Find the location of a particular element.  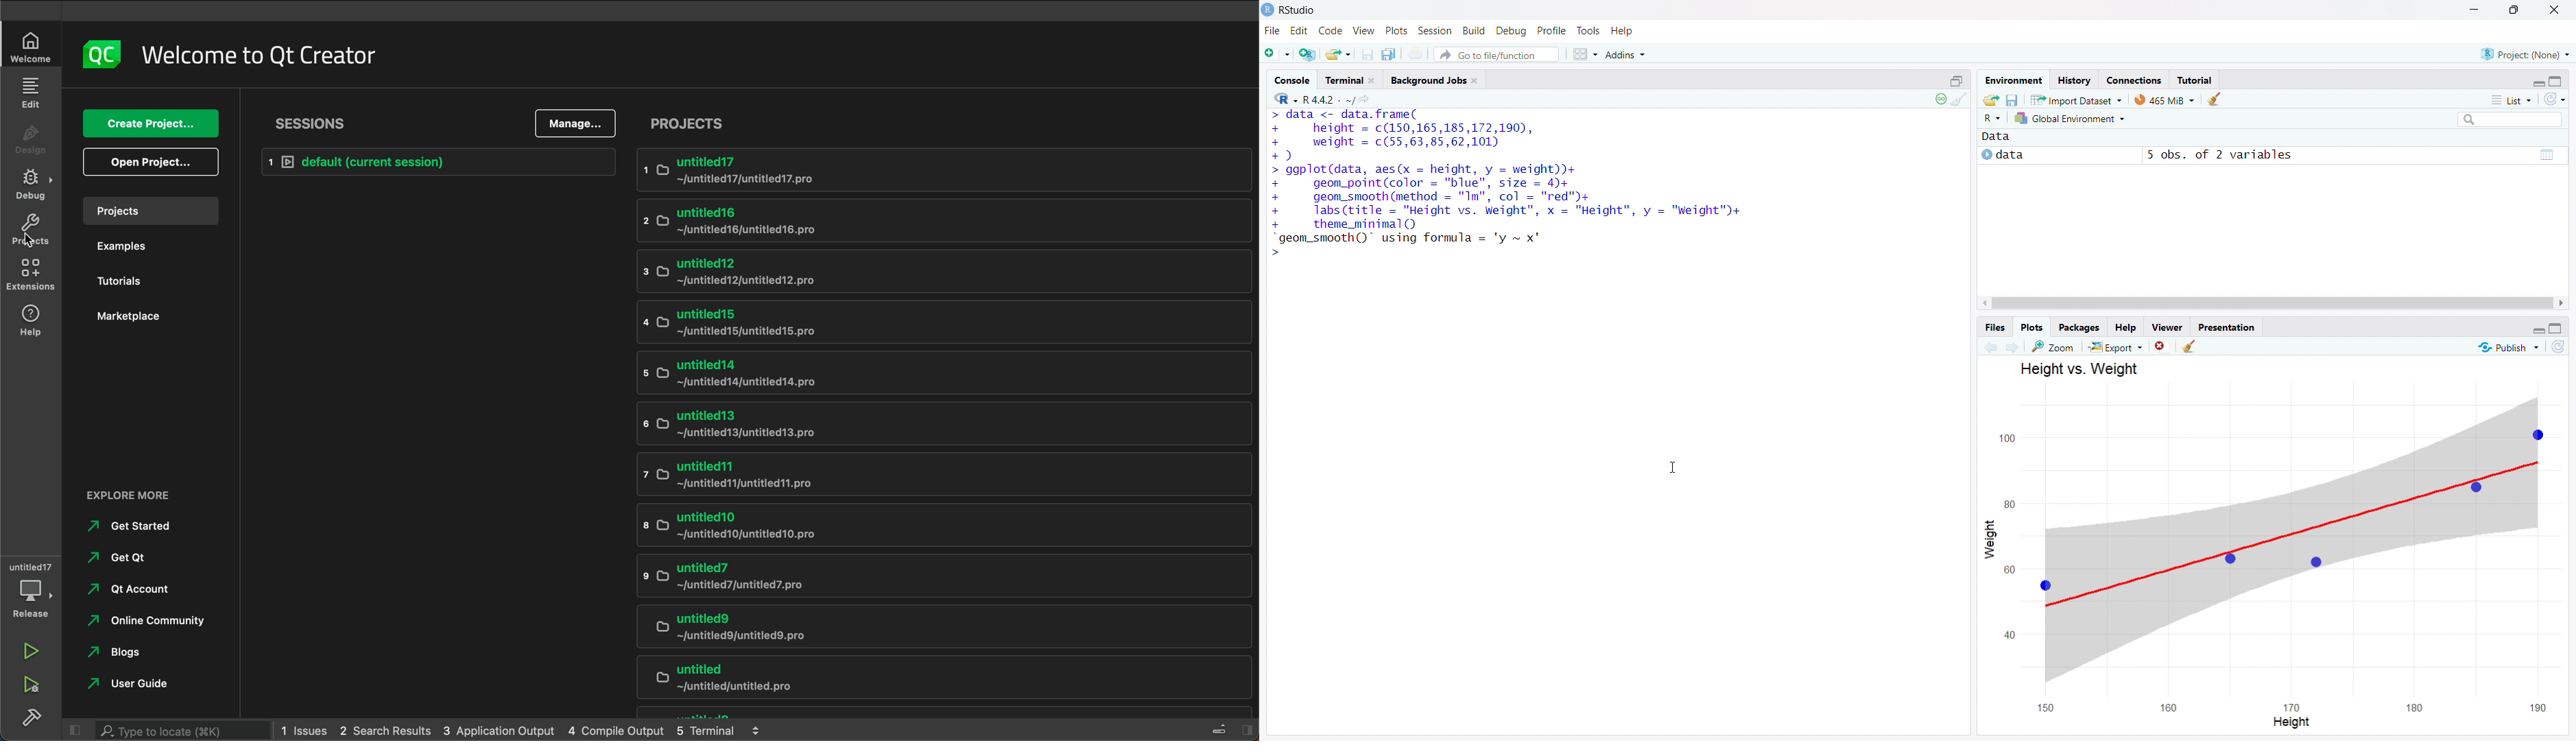

edit is located at coordinates (1300, 31).